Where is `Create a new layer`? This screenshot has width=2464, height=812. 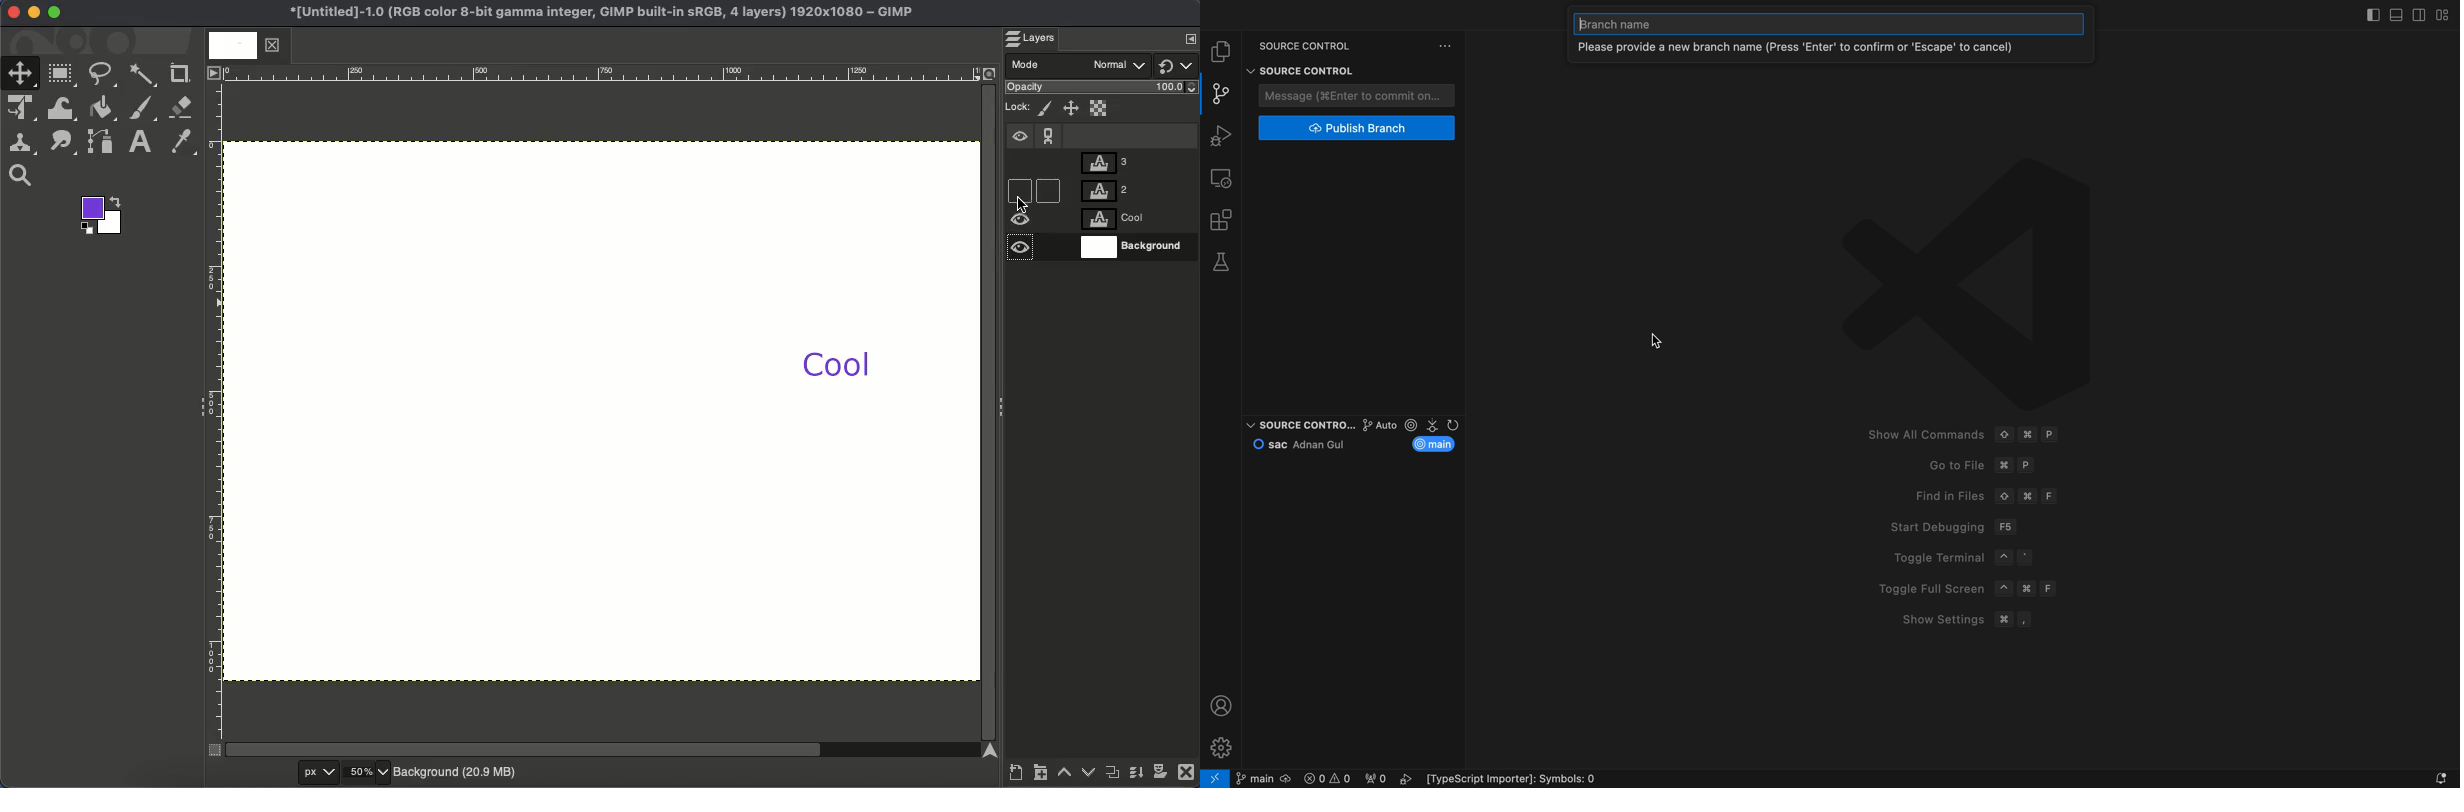 Create a new layer is located at coordinates (1015, 775).